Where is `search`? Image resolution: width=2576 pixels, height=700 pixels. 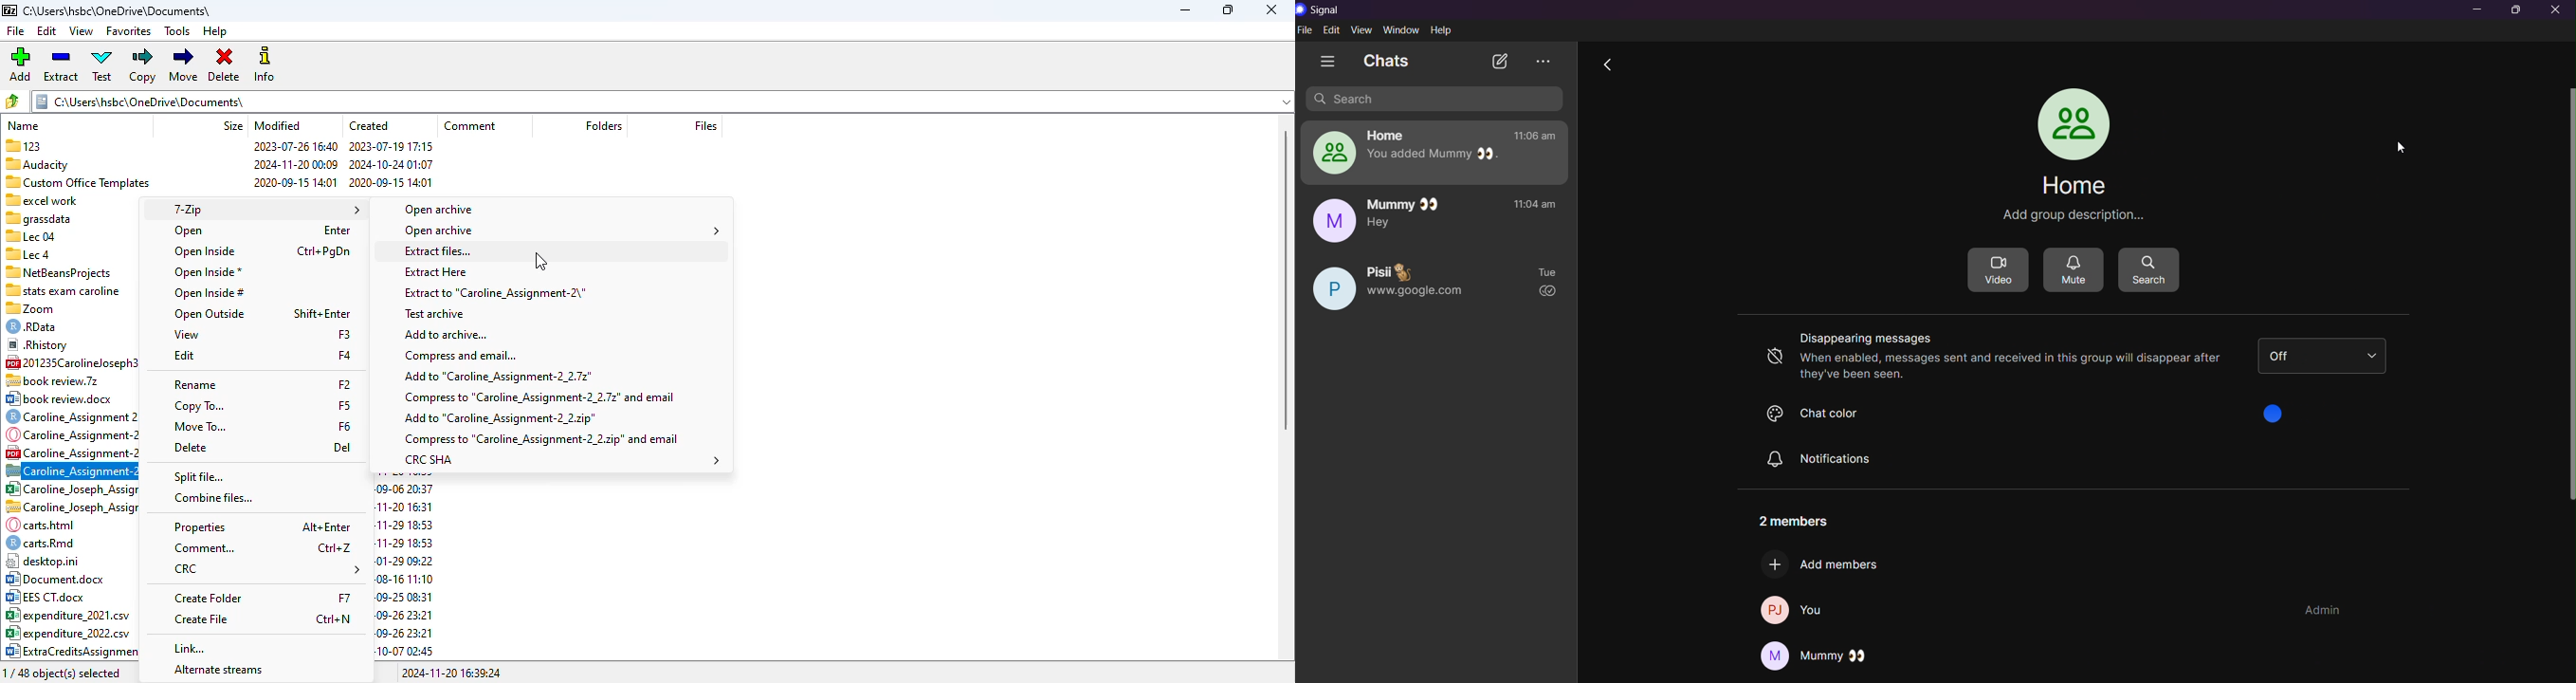
search is located at coordinates (1437, 99).